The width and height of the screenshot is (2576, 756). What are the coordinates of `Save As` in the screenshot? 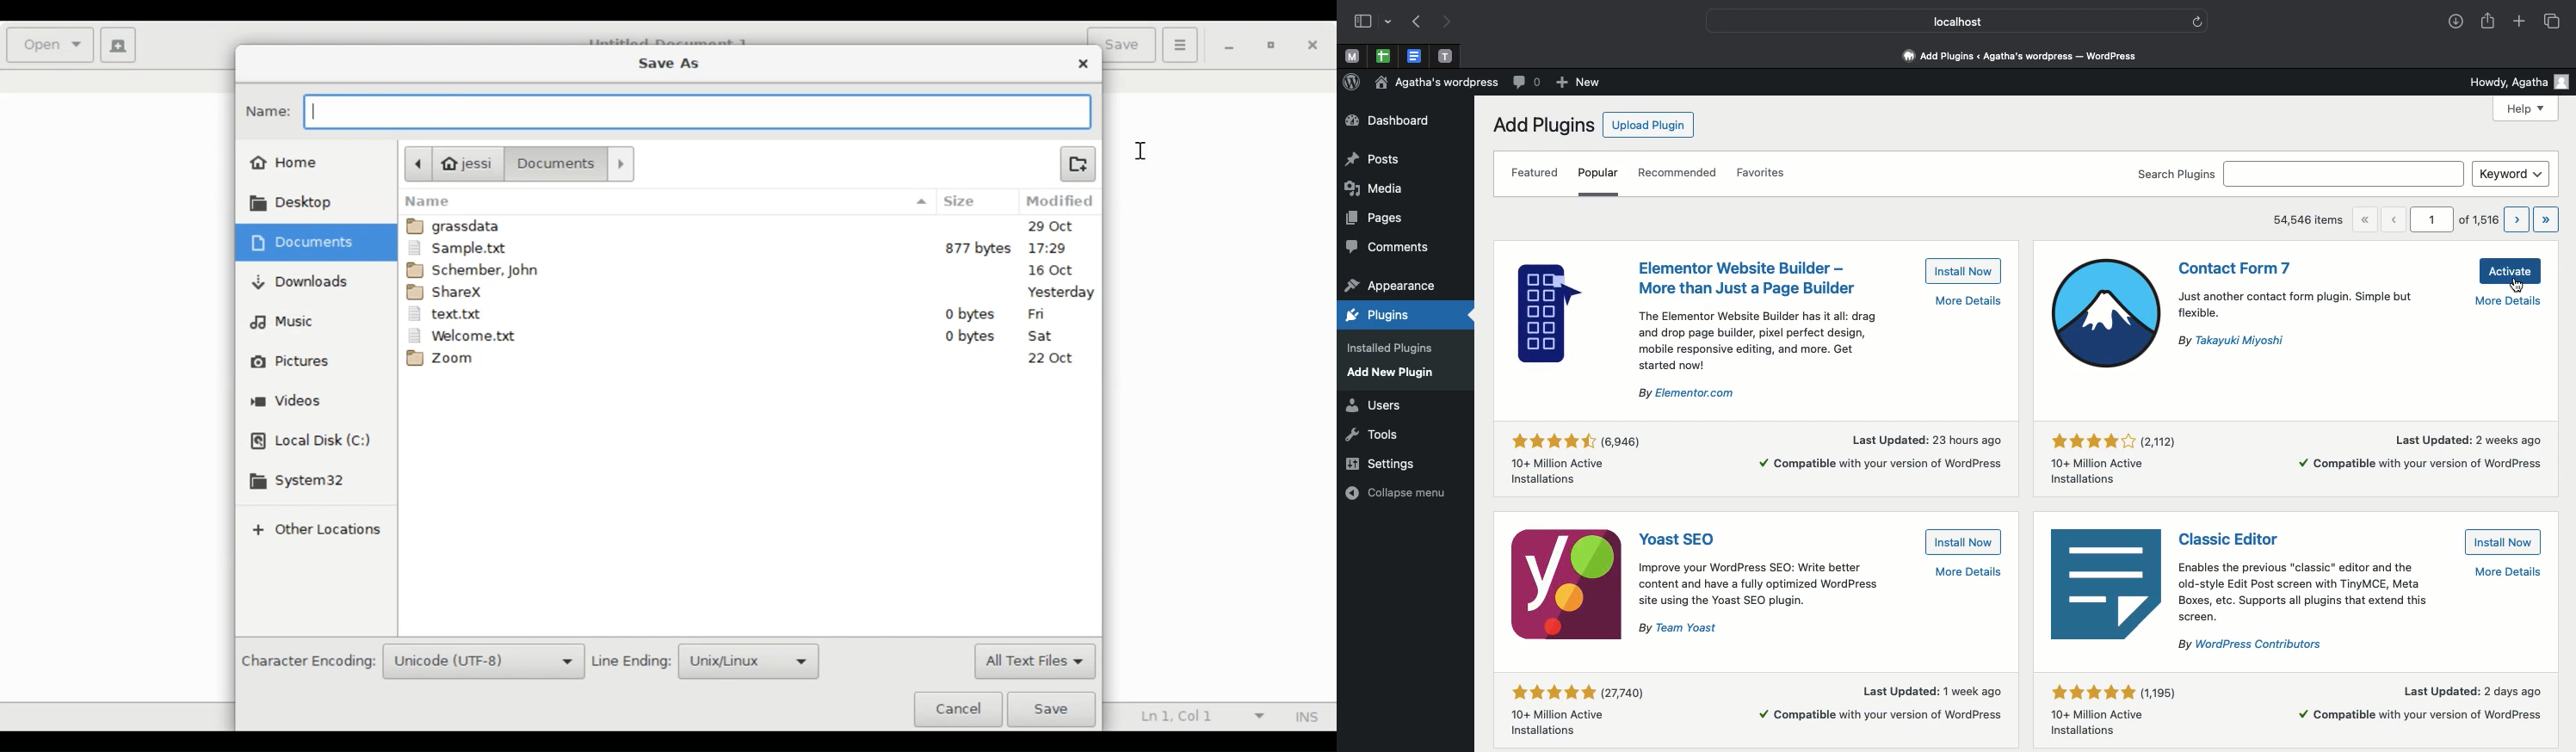 It's located at (668, 62).